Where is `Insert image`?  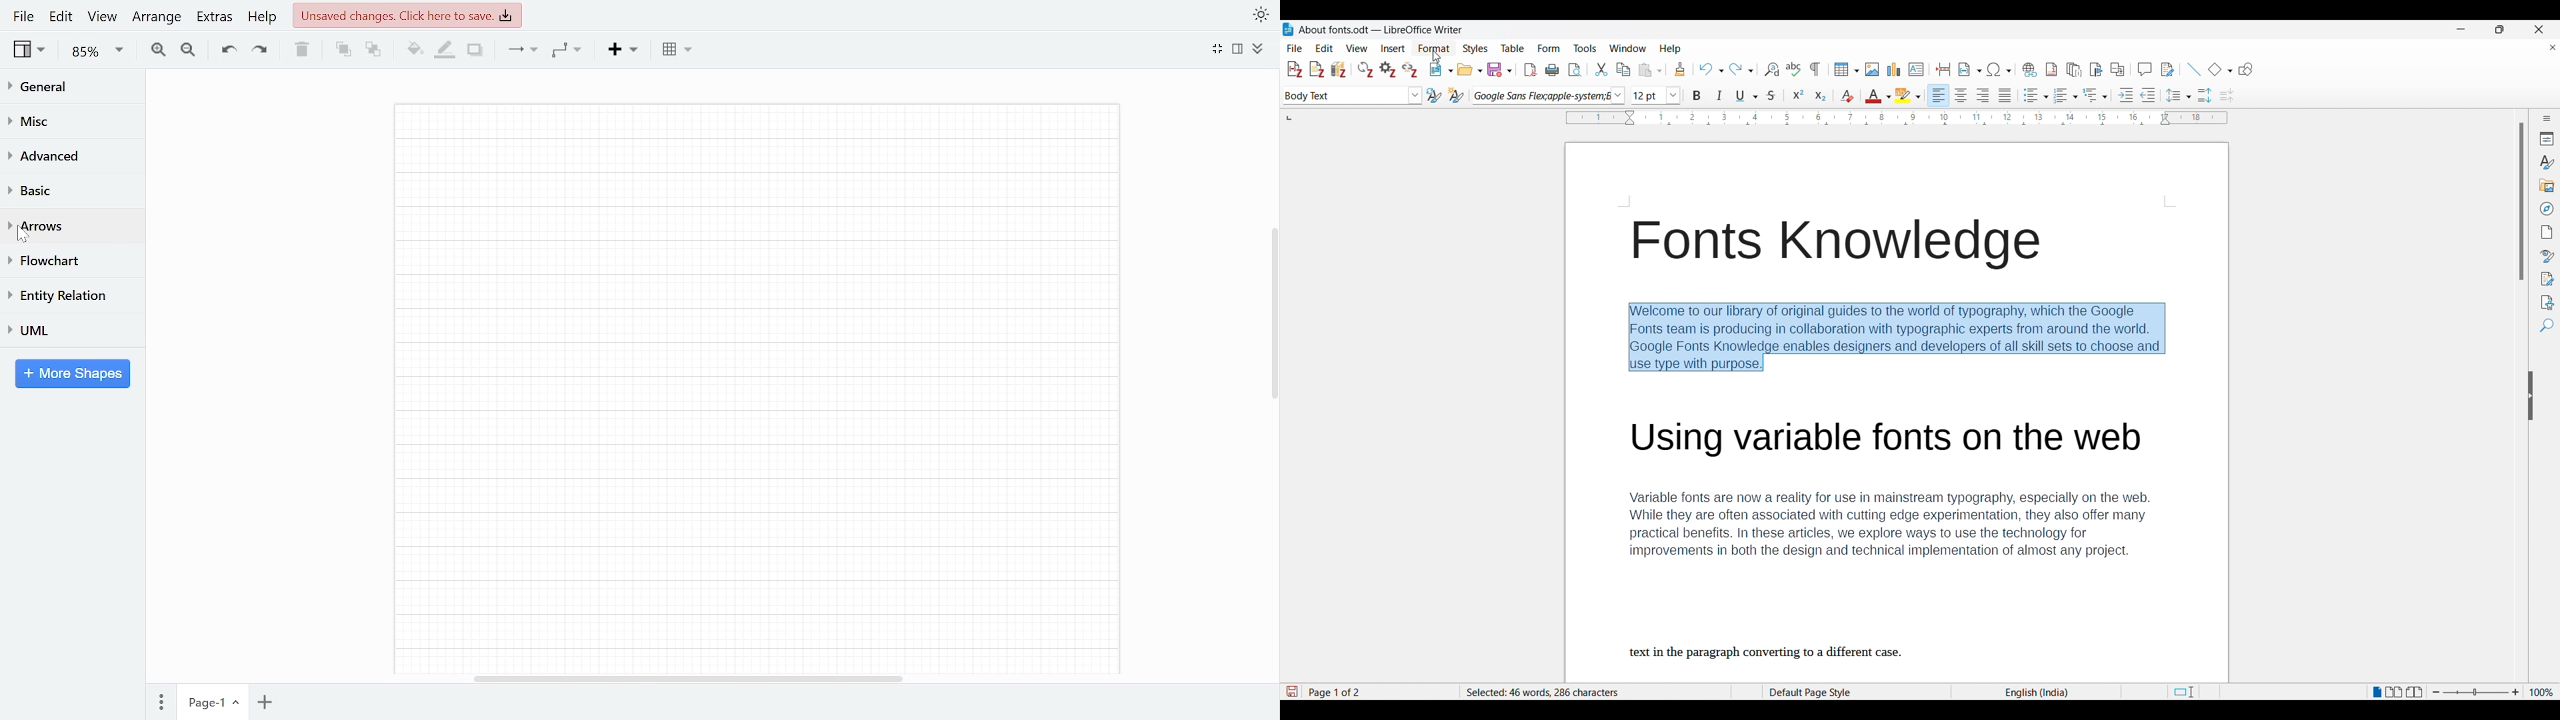 Insert image is located at coordinates (1873, 69).